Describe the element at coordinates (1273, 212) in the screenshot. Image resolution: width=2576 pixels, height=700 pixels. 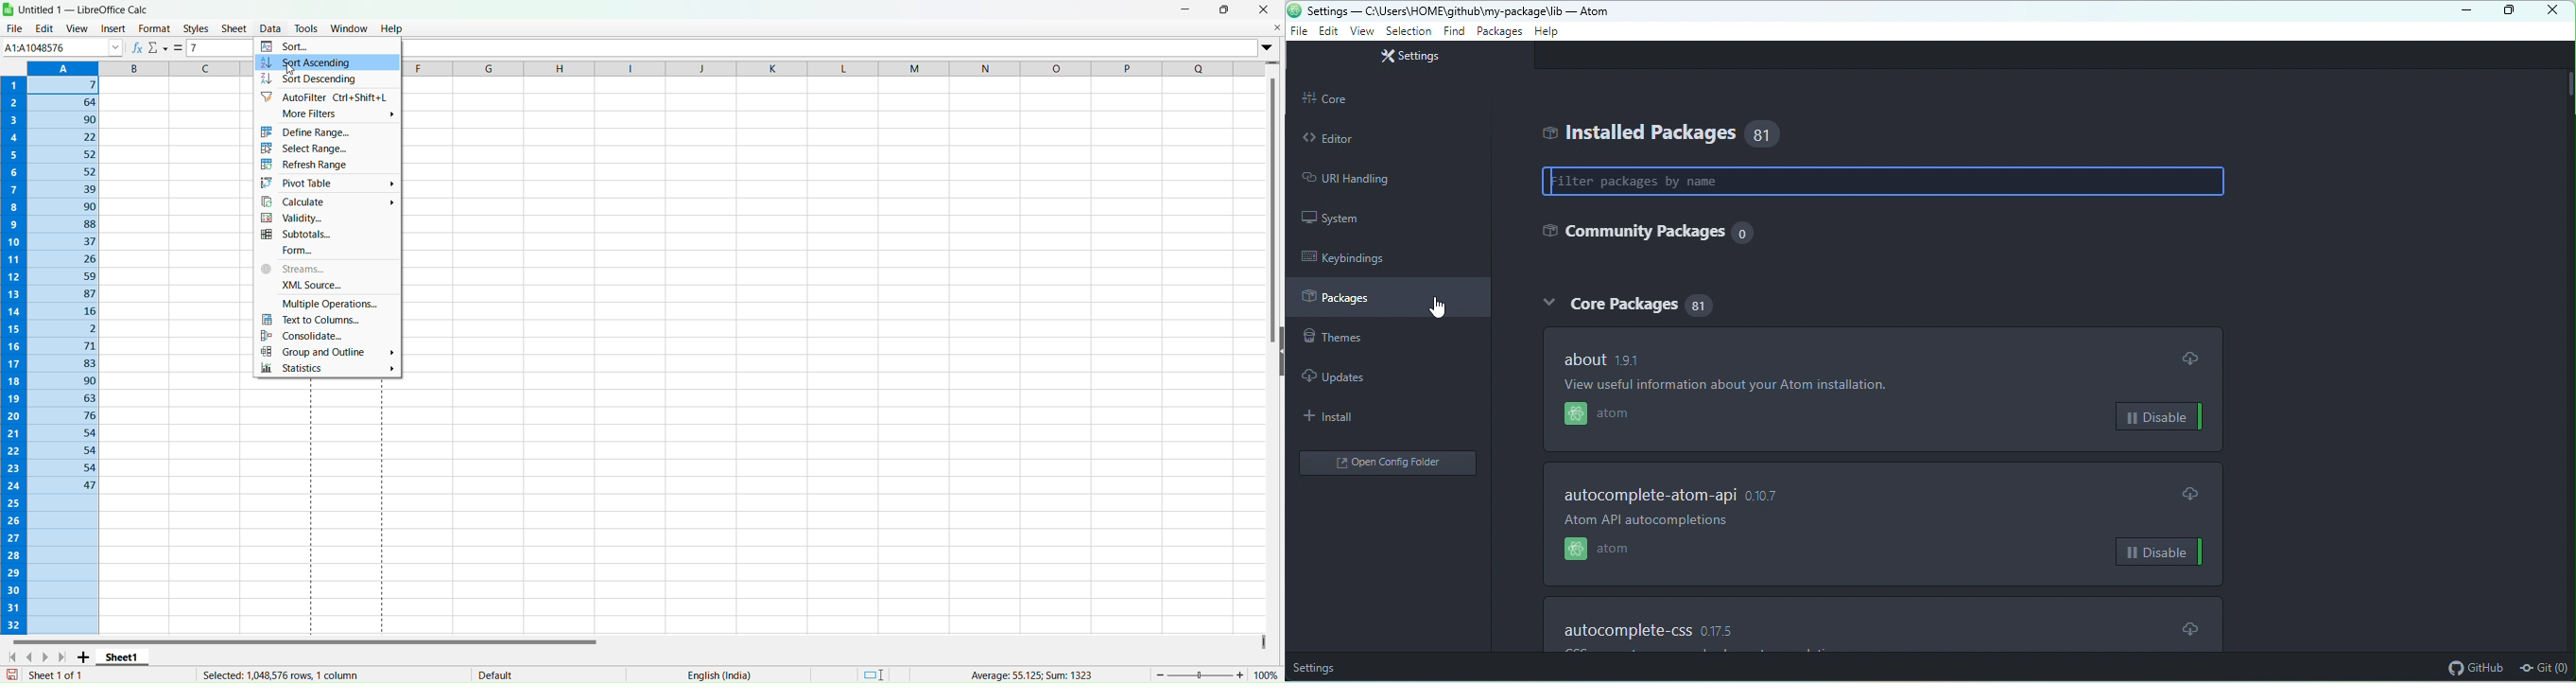
I see `Vertical Scroll Bar` at that location.